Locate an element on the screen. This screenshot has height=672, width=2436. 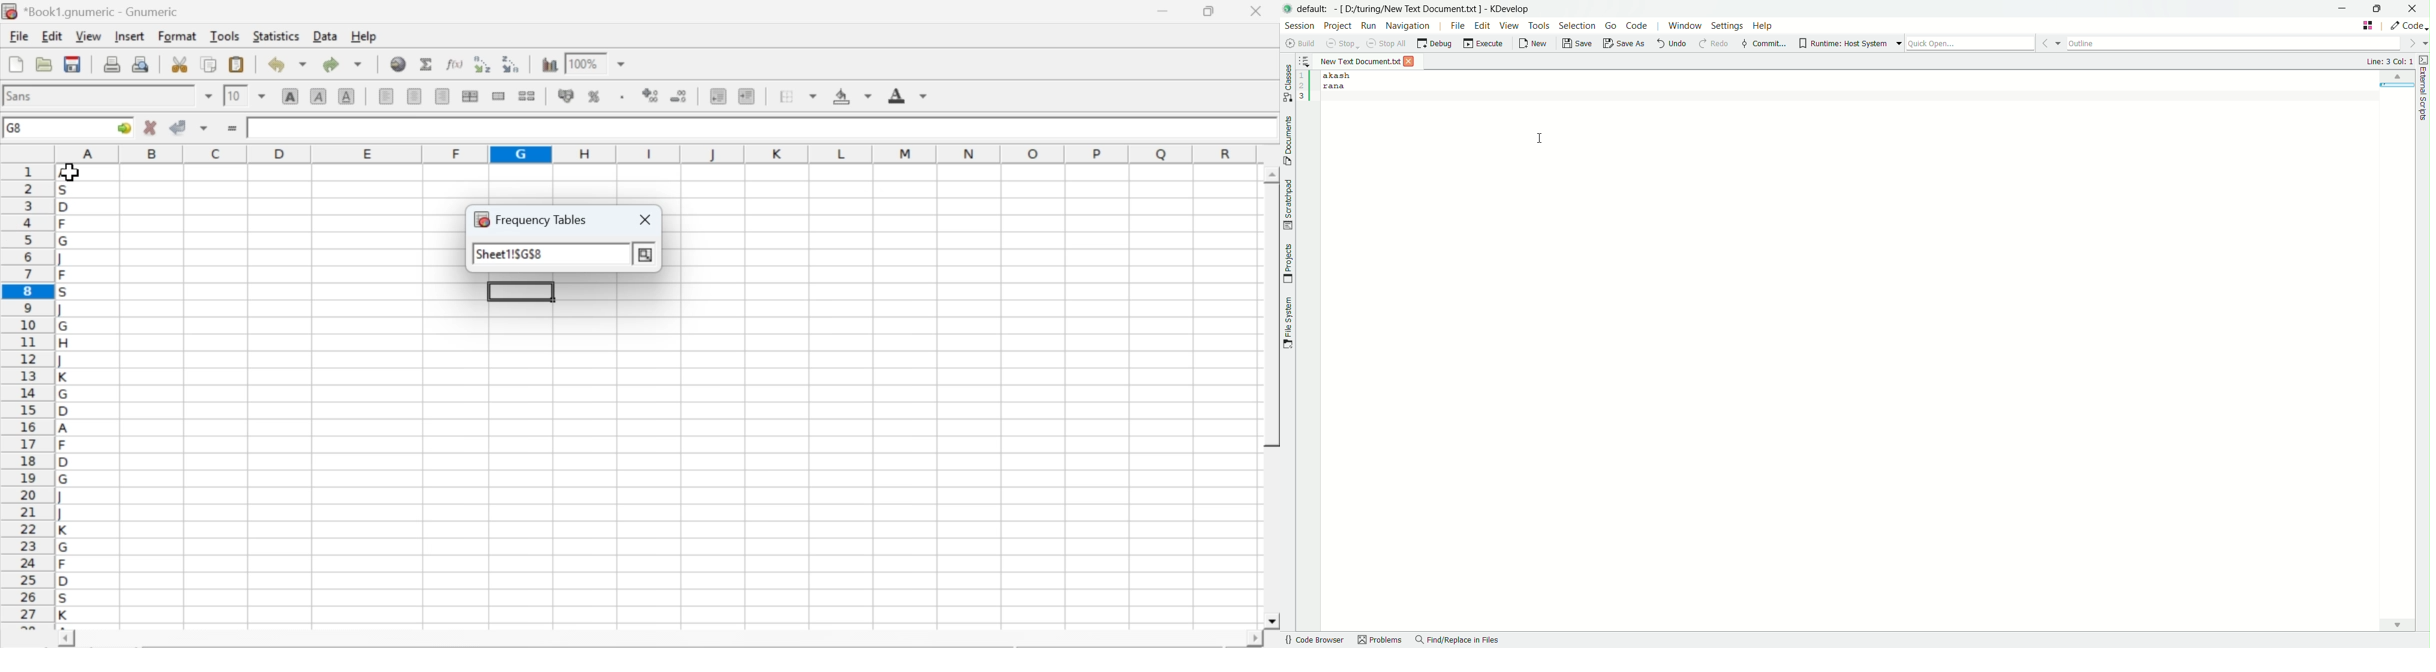
font is located at coordinates (22, 95).